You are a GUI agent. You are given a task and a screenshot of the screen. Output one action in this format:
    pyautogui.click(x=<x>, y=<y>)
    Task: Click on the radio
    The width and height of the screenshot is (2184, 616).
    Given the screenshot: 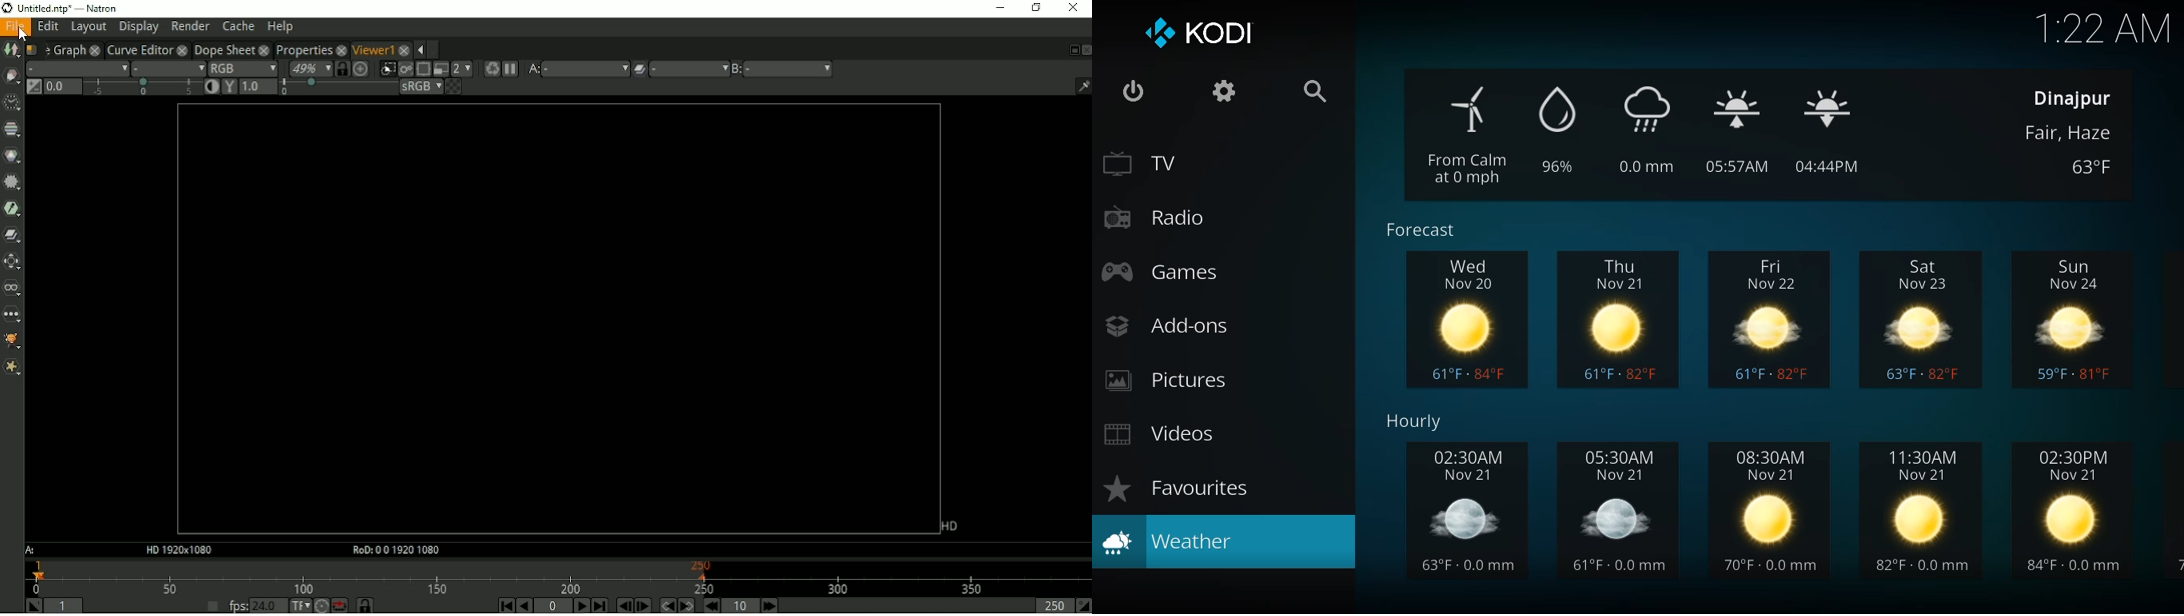 What is the action you would take?
    pyautogui.click(x=1152, y=217)
    